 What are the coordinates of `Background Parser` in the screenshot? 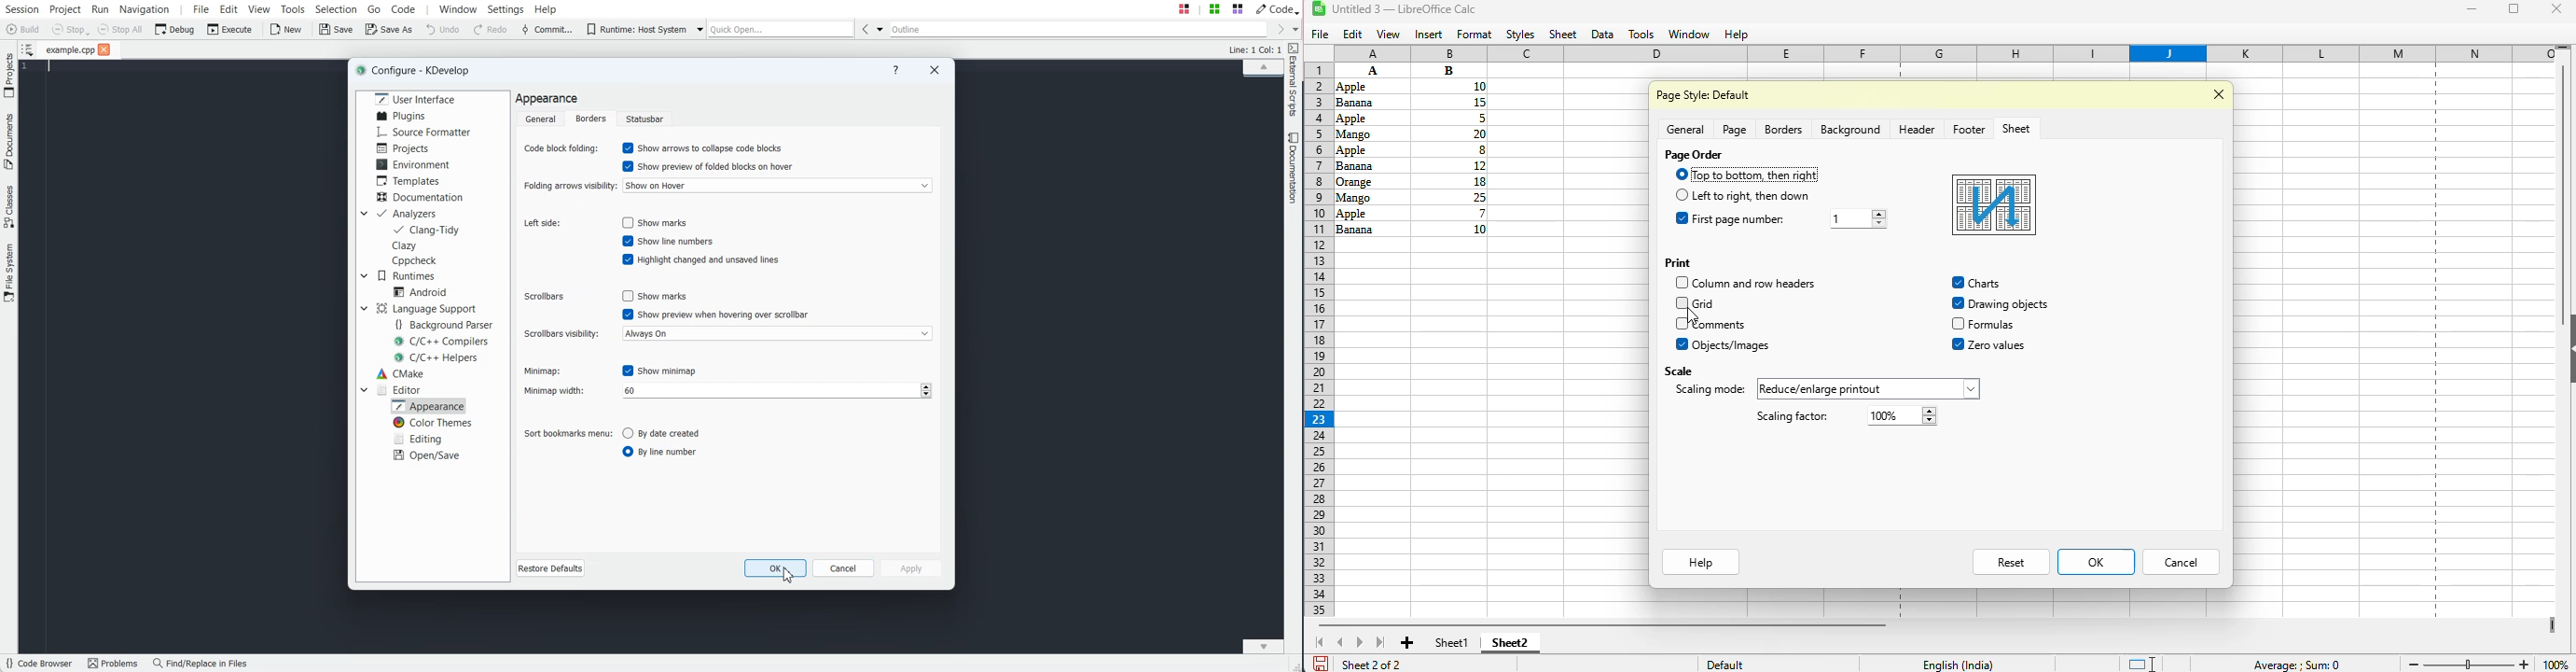 It's located at (446, 324).